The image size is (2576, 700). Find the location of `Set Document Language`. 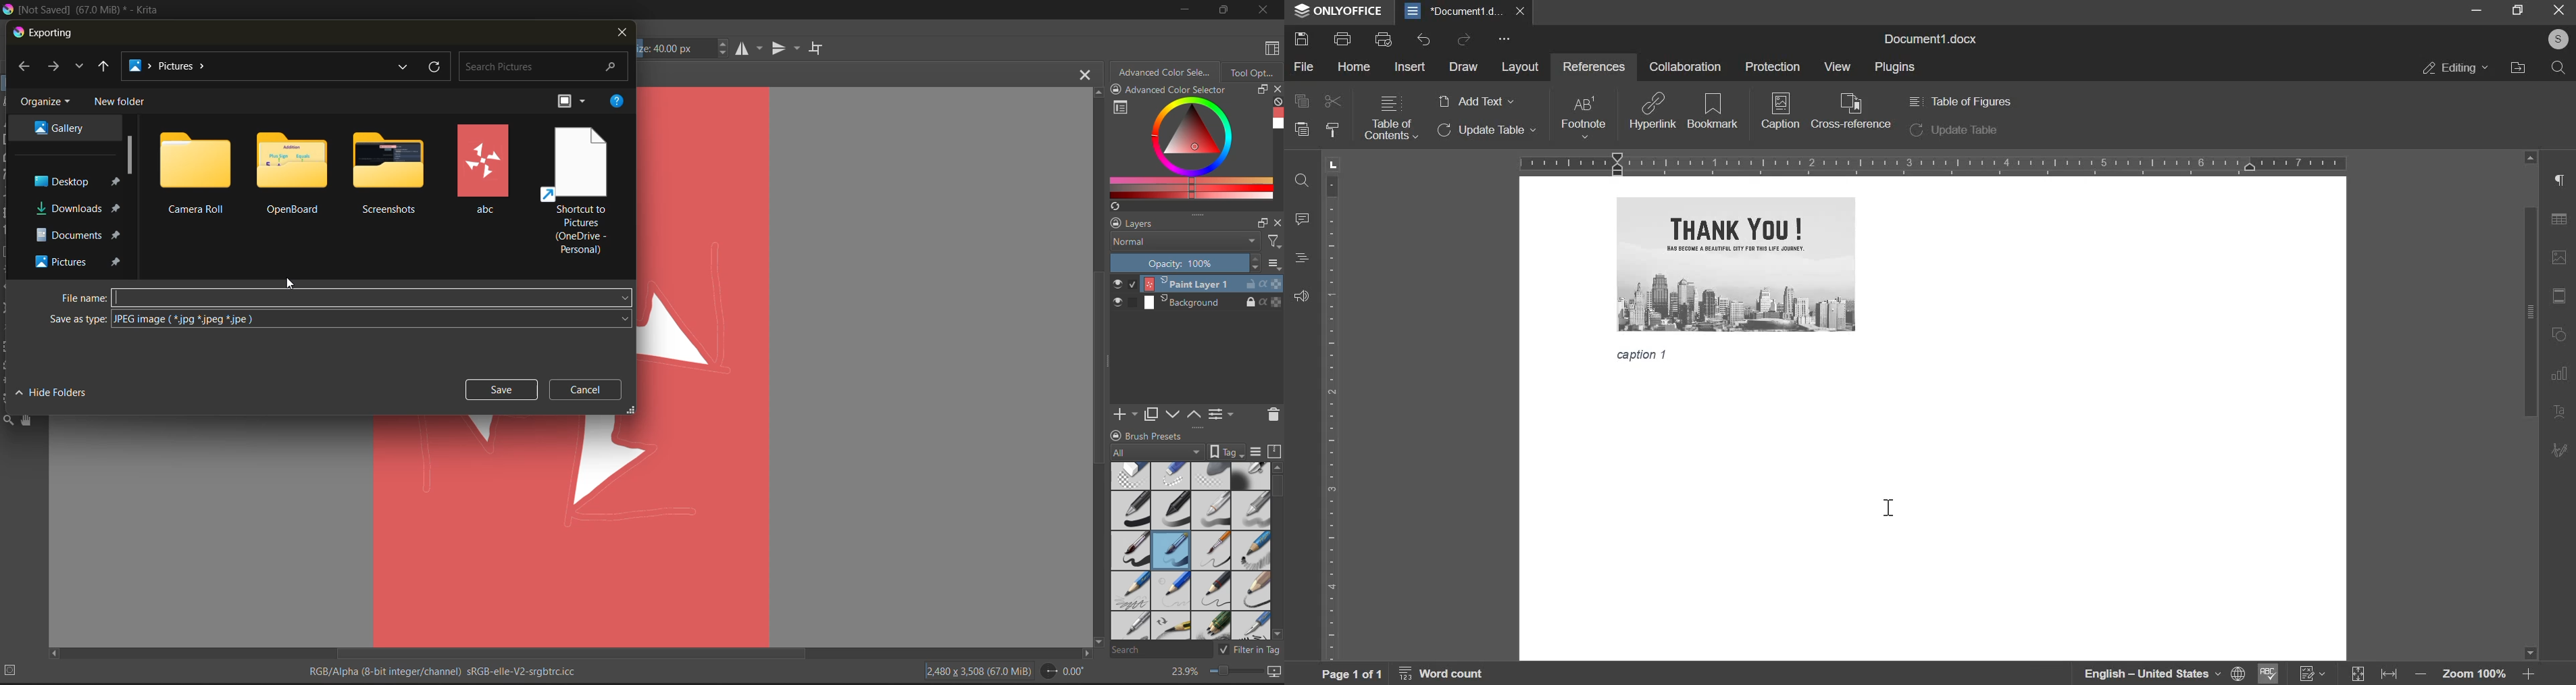

Set Document Language is located at coordinates (2238, 673).